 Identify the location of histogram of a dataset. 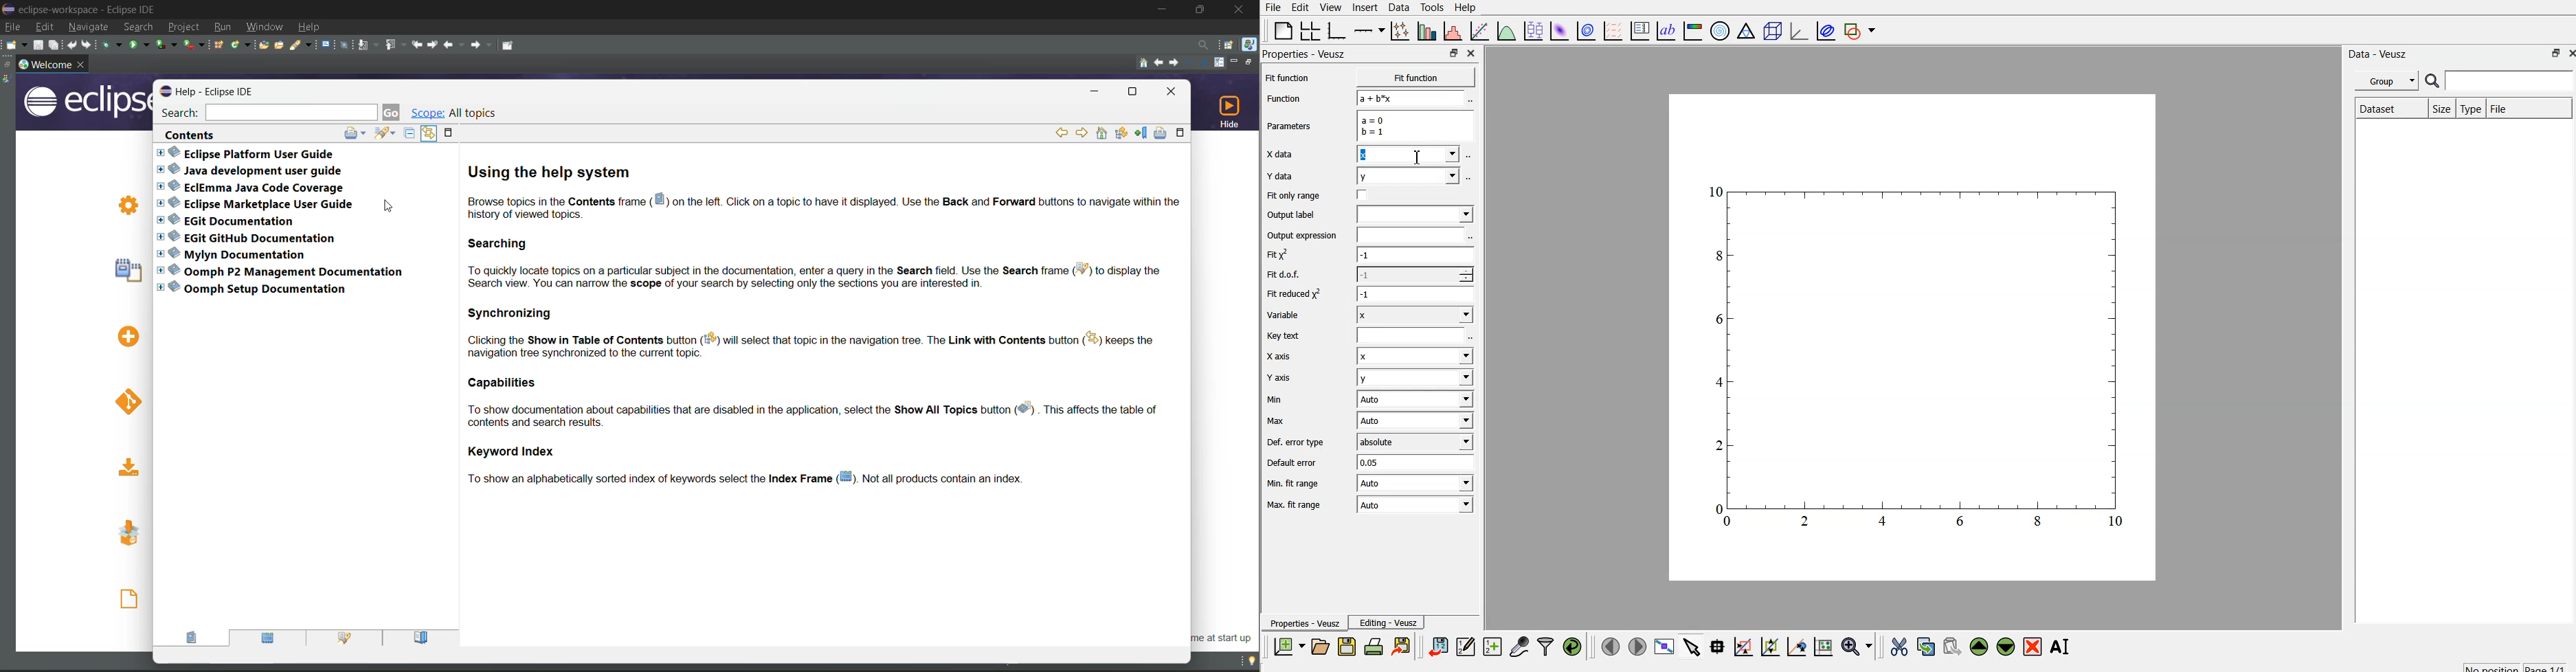
(1452, 31).